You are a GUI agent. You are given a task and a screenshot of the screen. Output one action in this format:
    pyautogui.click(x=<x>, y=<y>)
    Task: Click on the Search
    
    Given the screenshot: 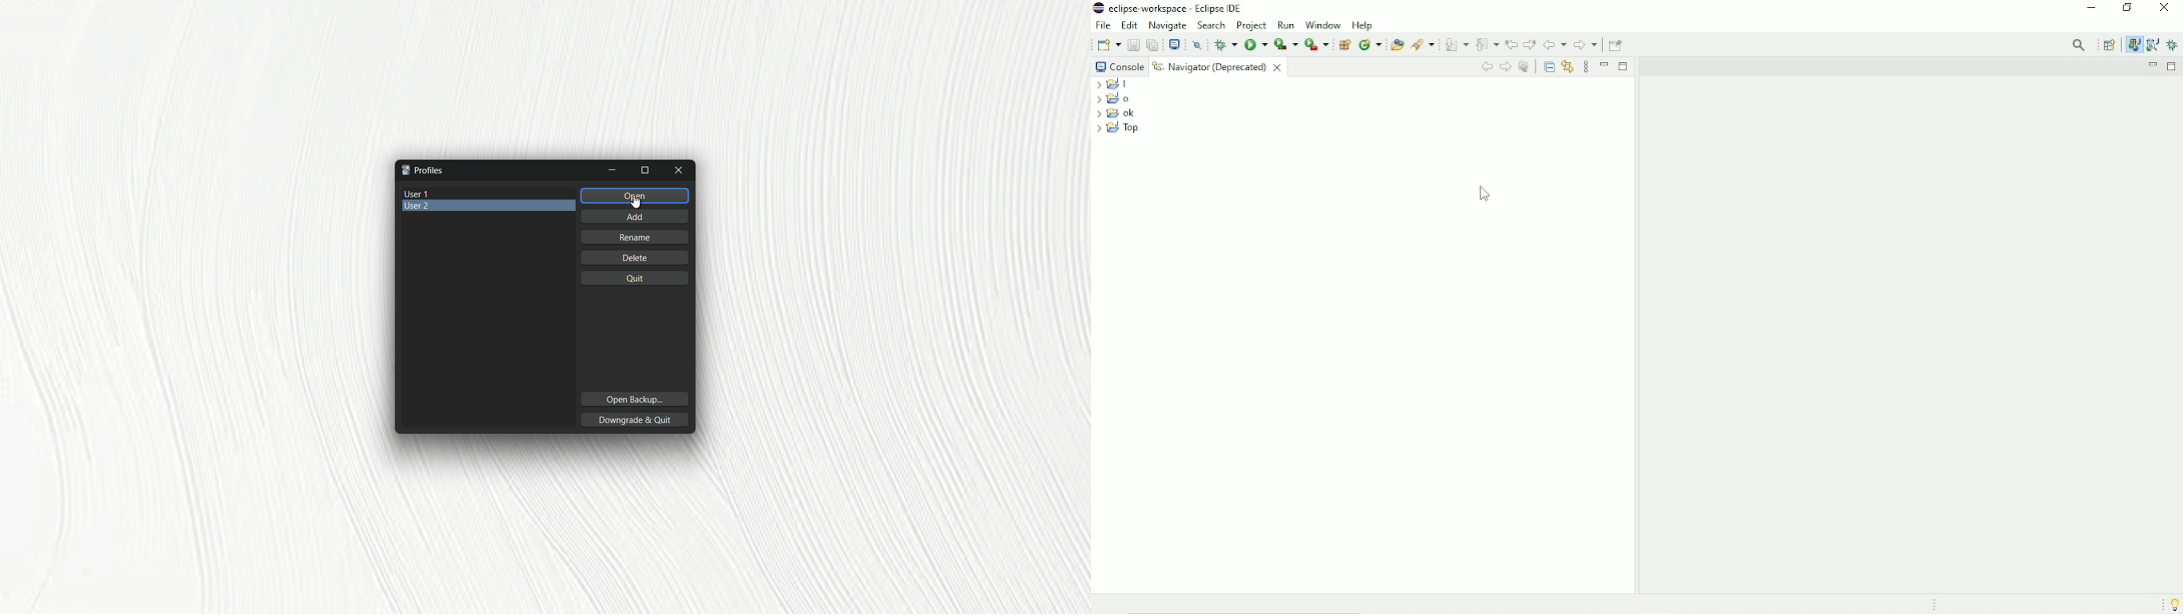 What is the action you would take?
    pyautogui.click(x=1212, y=26)
    